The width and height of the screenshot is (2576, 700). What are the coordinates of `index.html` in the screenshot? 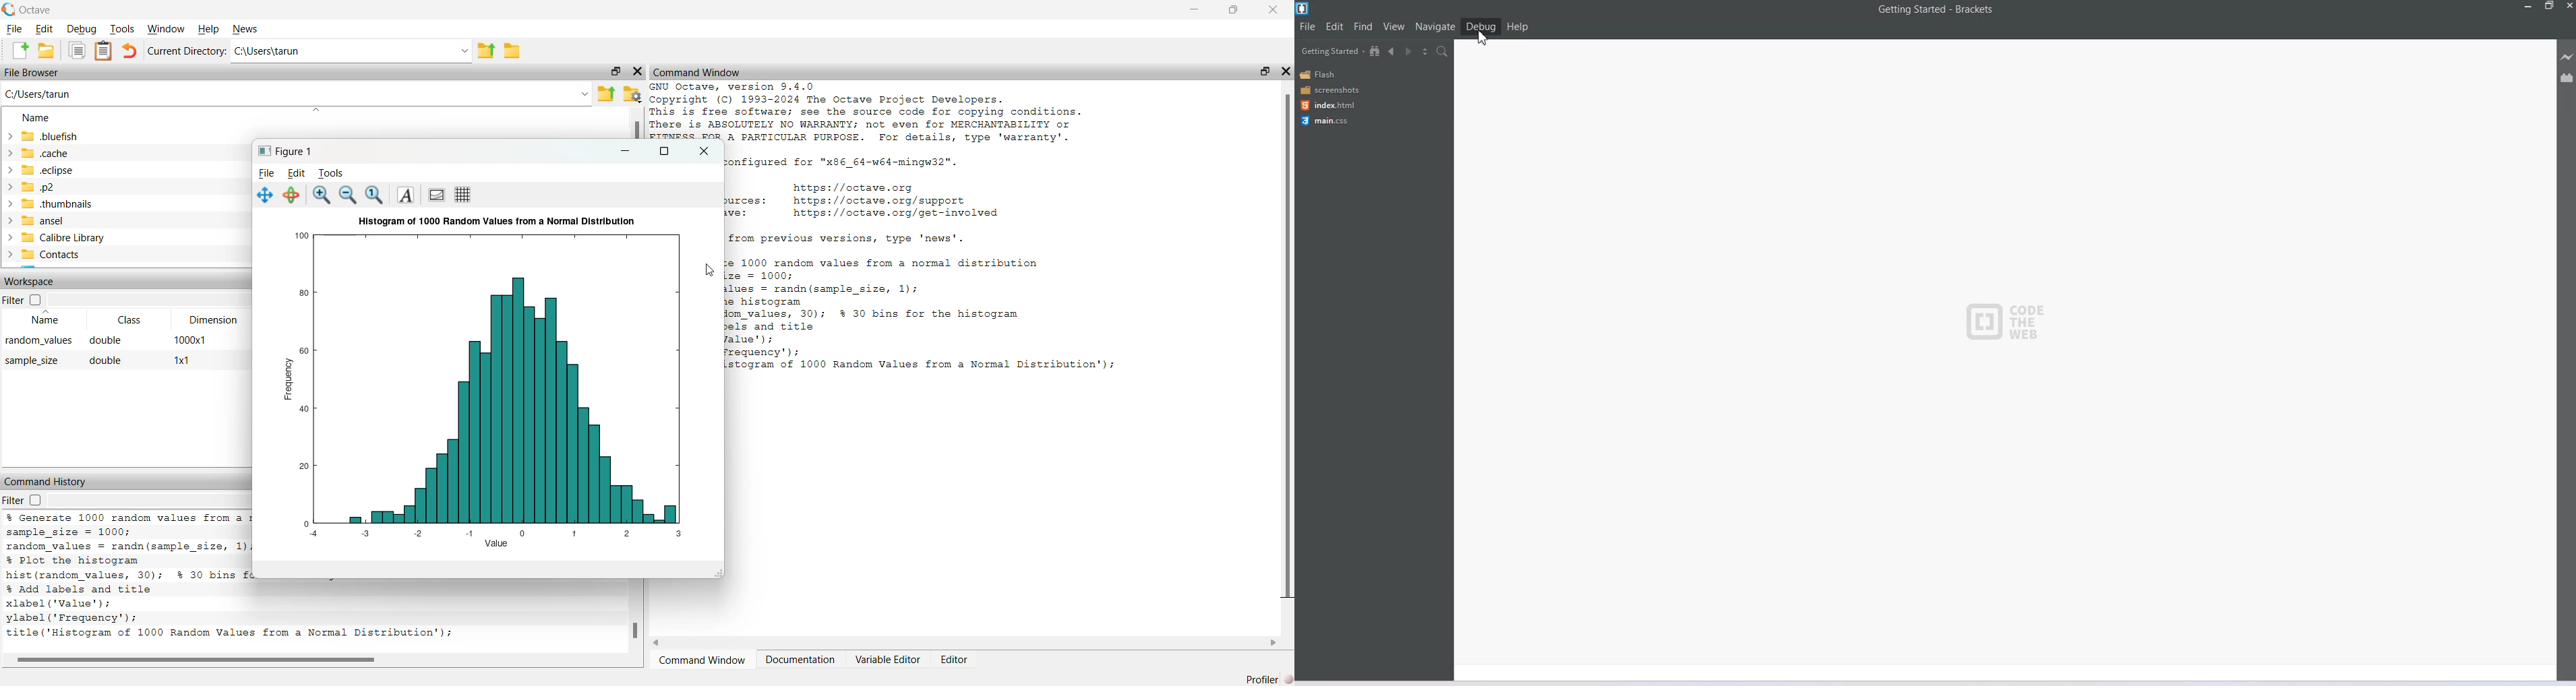 It's located at (1327, 105).